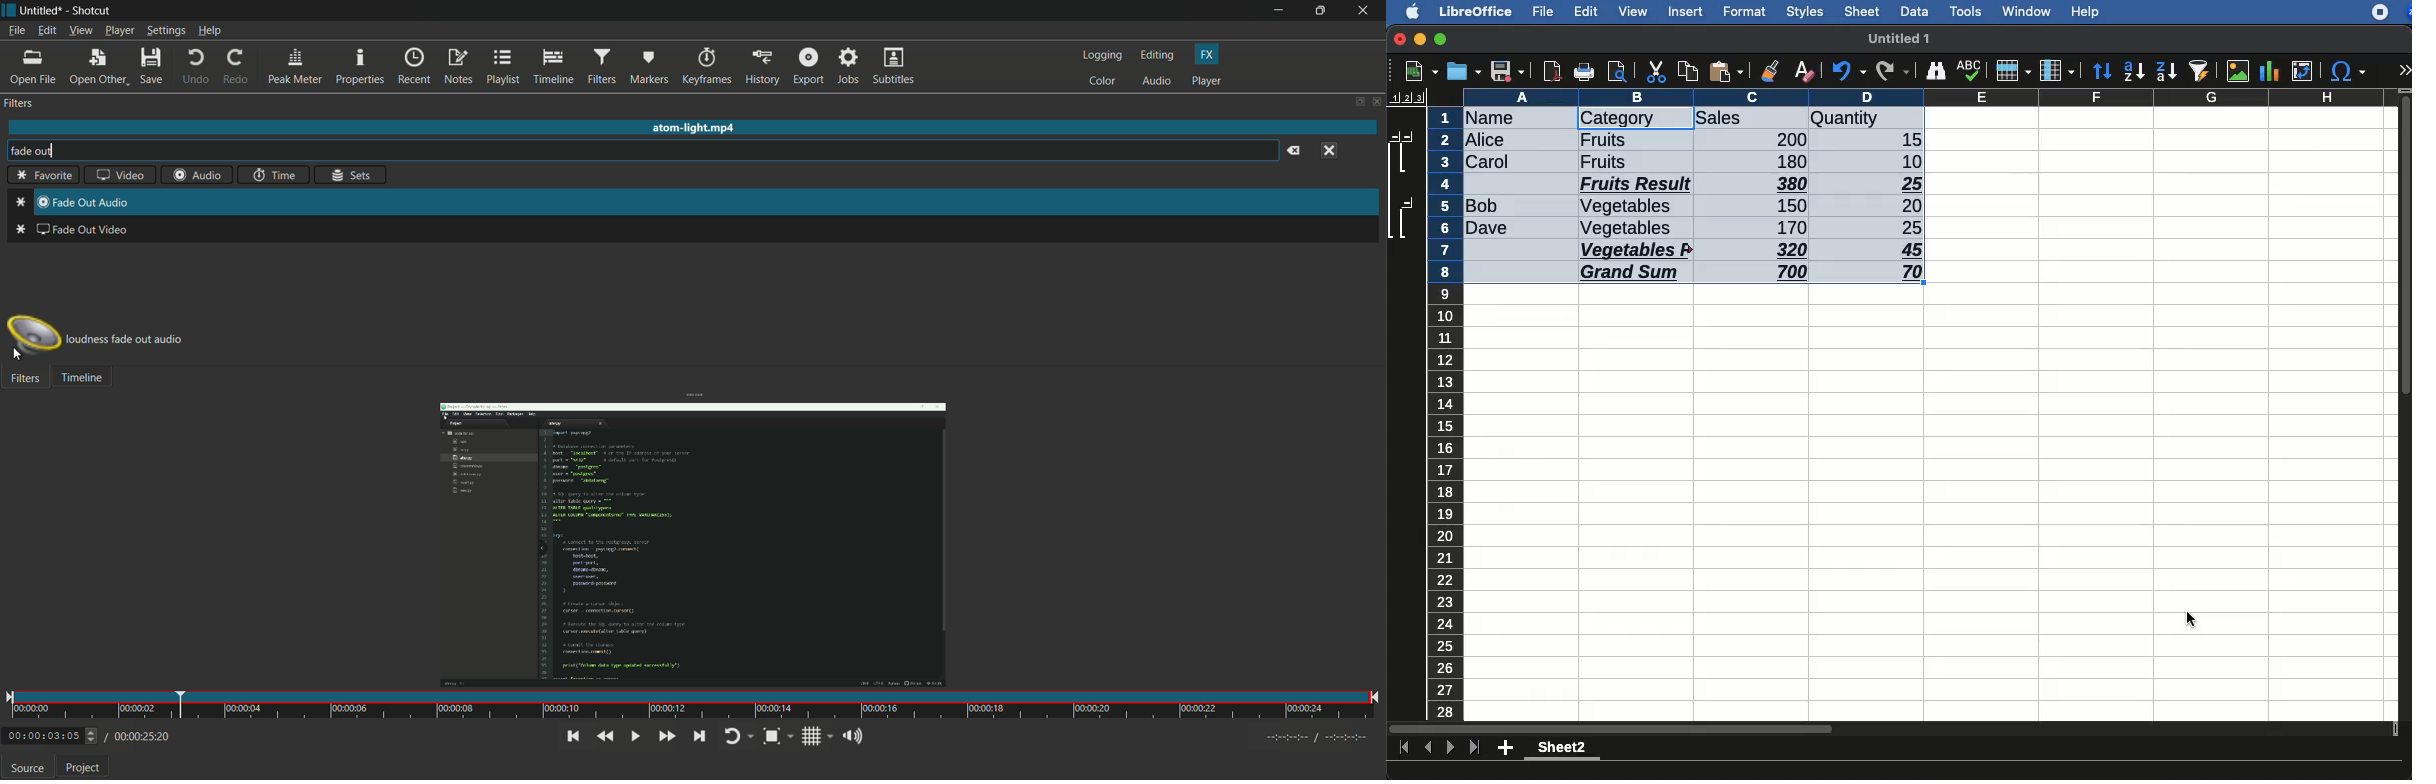 The image size is (2436, 784). Describe the element at coordinates (1417, 70) in the screenshot. I see `new` at that location.